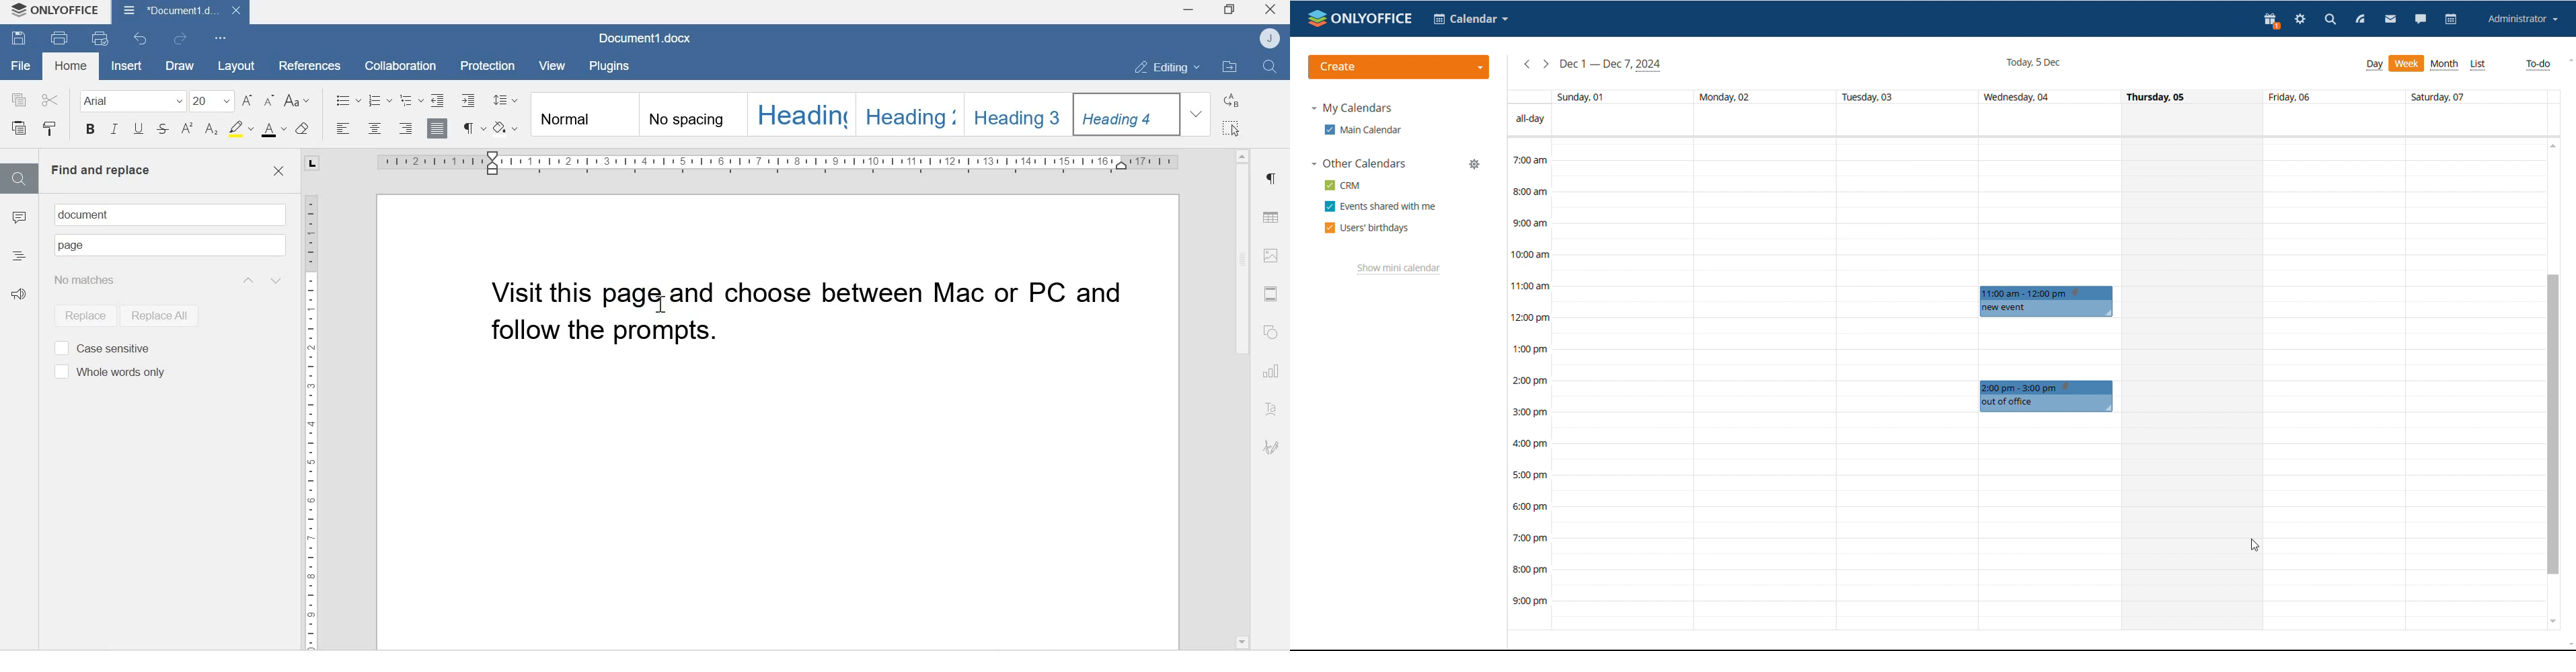 This screenshot has width=2576, height=672. I want to click on Change case, so click(299, 101).